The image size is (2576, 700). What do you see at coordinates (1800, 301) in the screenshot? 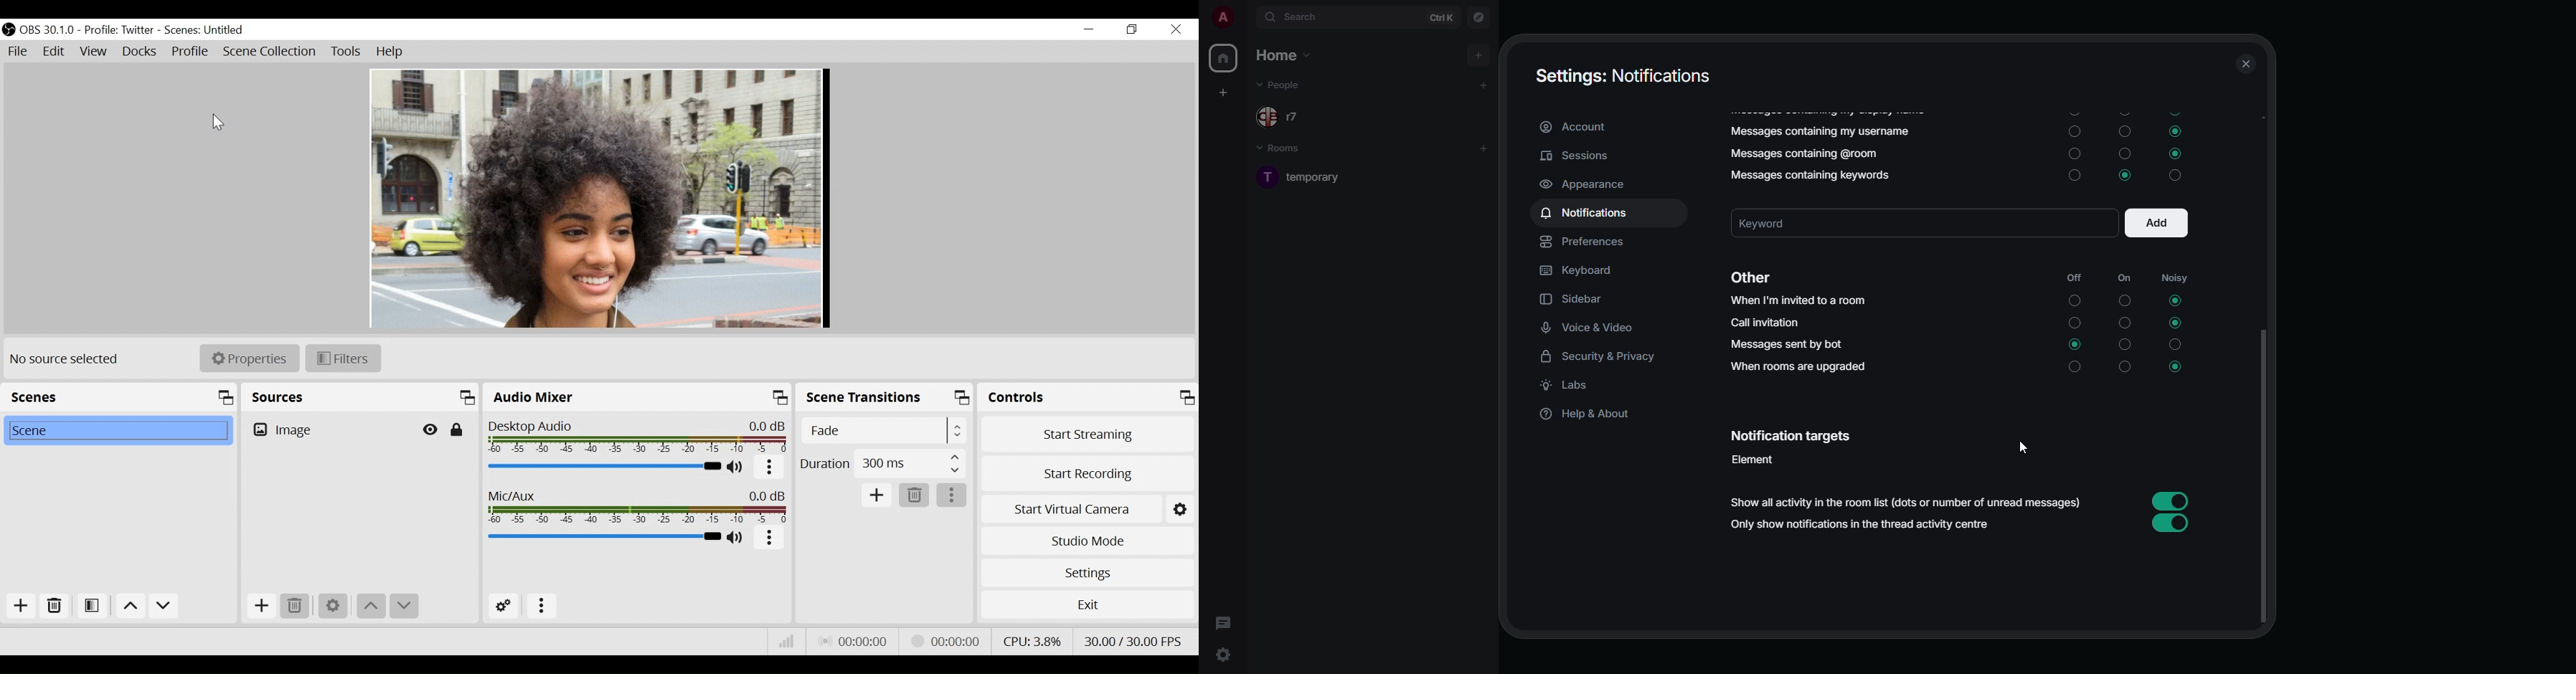
I see `when invited to room` at bounding box center [1800, 301].